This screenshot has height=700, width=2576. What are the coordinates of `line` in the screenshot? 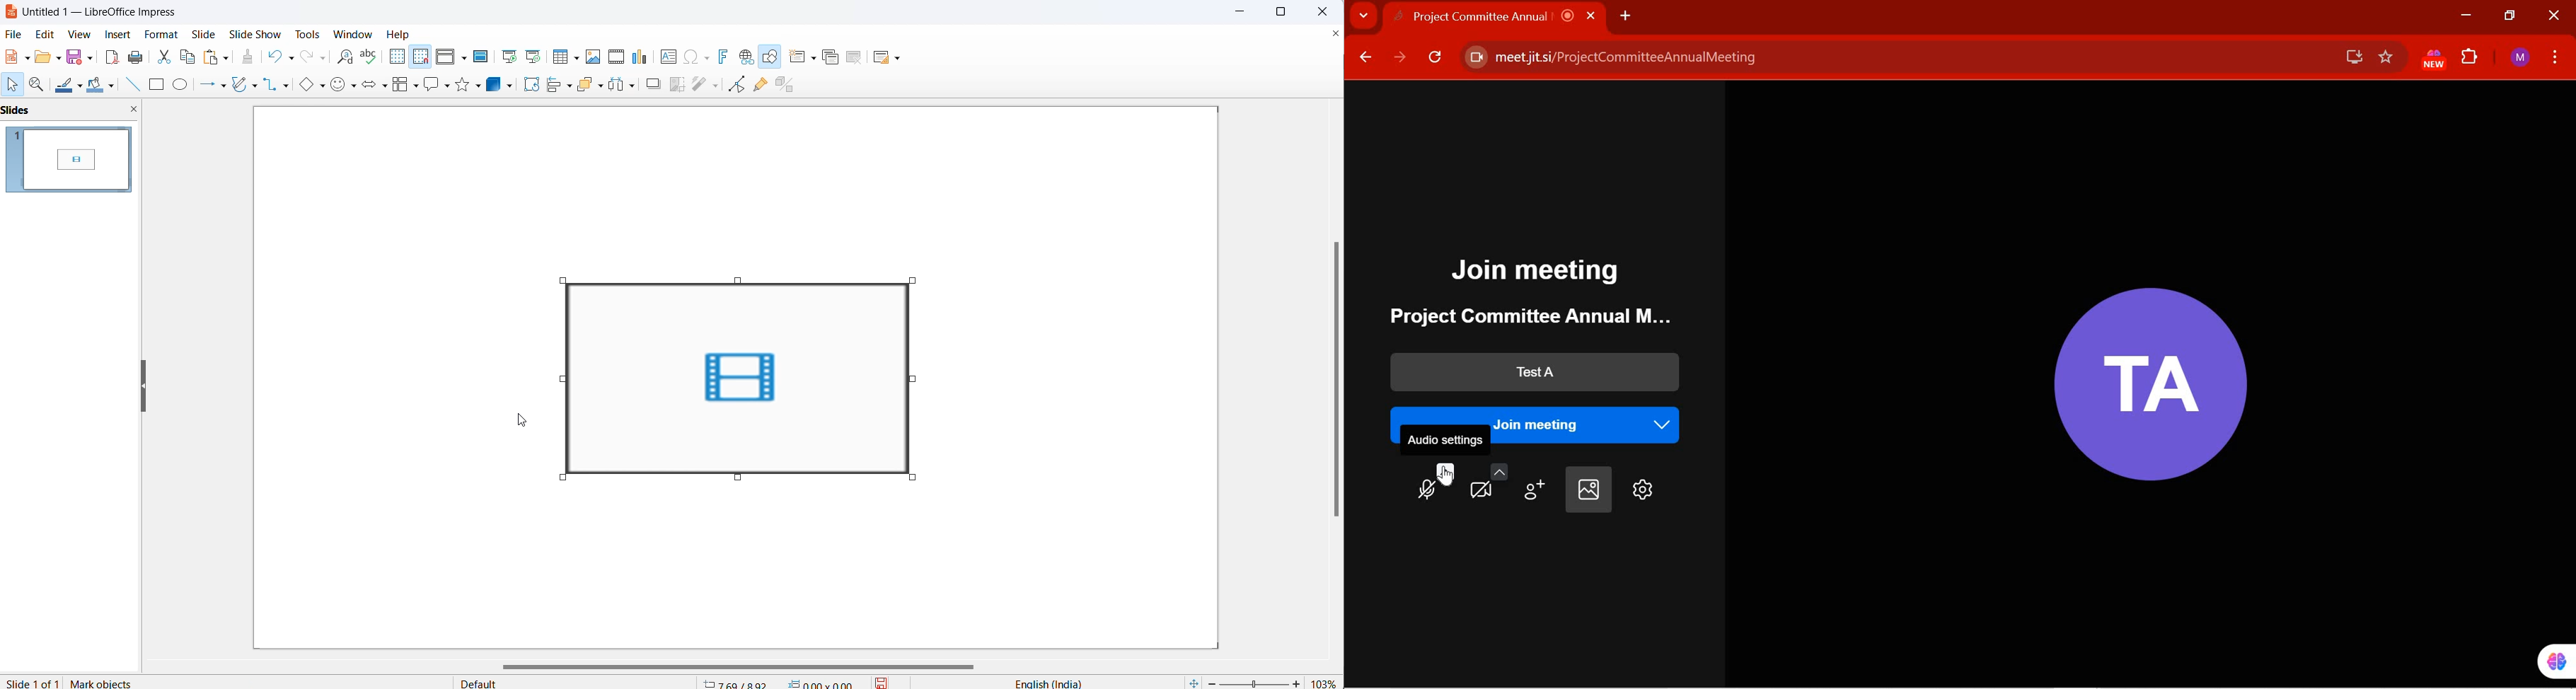 It's located at (131, 86).